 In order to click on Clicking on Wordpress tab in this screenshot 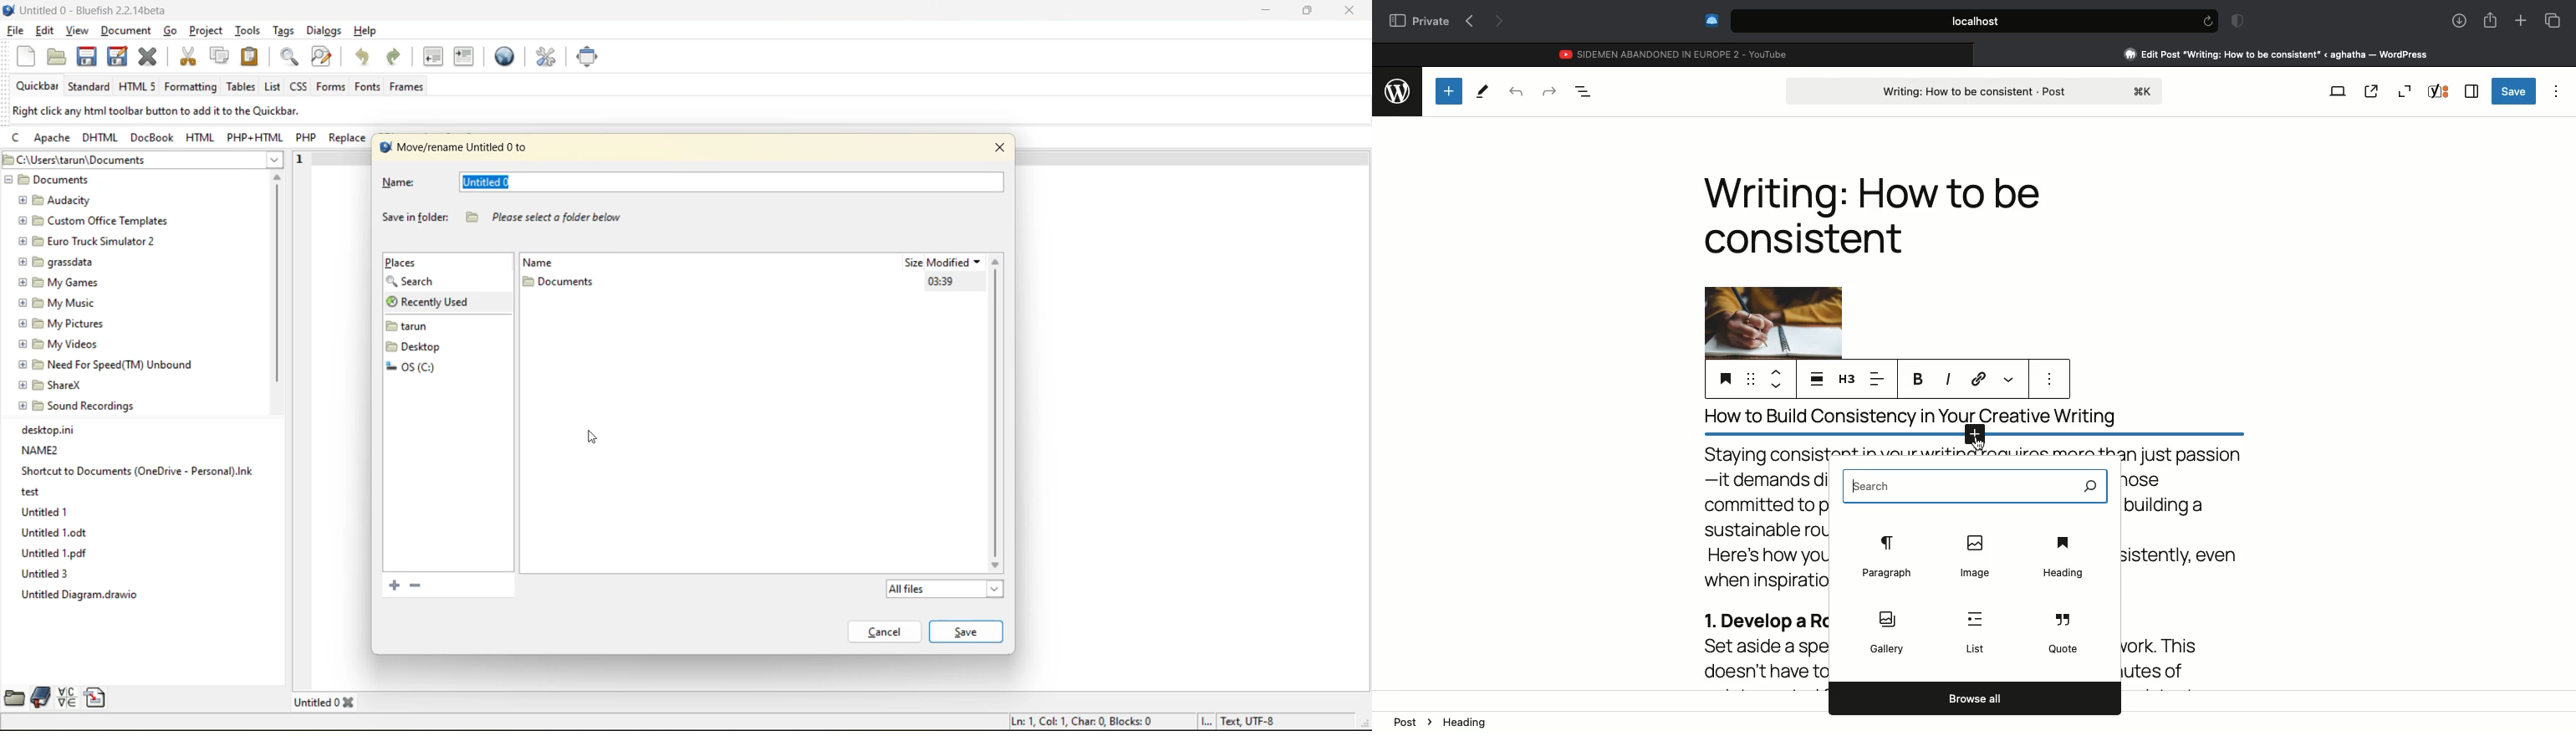, I will do `click(2277, 54)`.